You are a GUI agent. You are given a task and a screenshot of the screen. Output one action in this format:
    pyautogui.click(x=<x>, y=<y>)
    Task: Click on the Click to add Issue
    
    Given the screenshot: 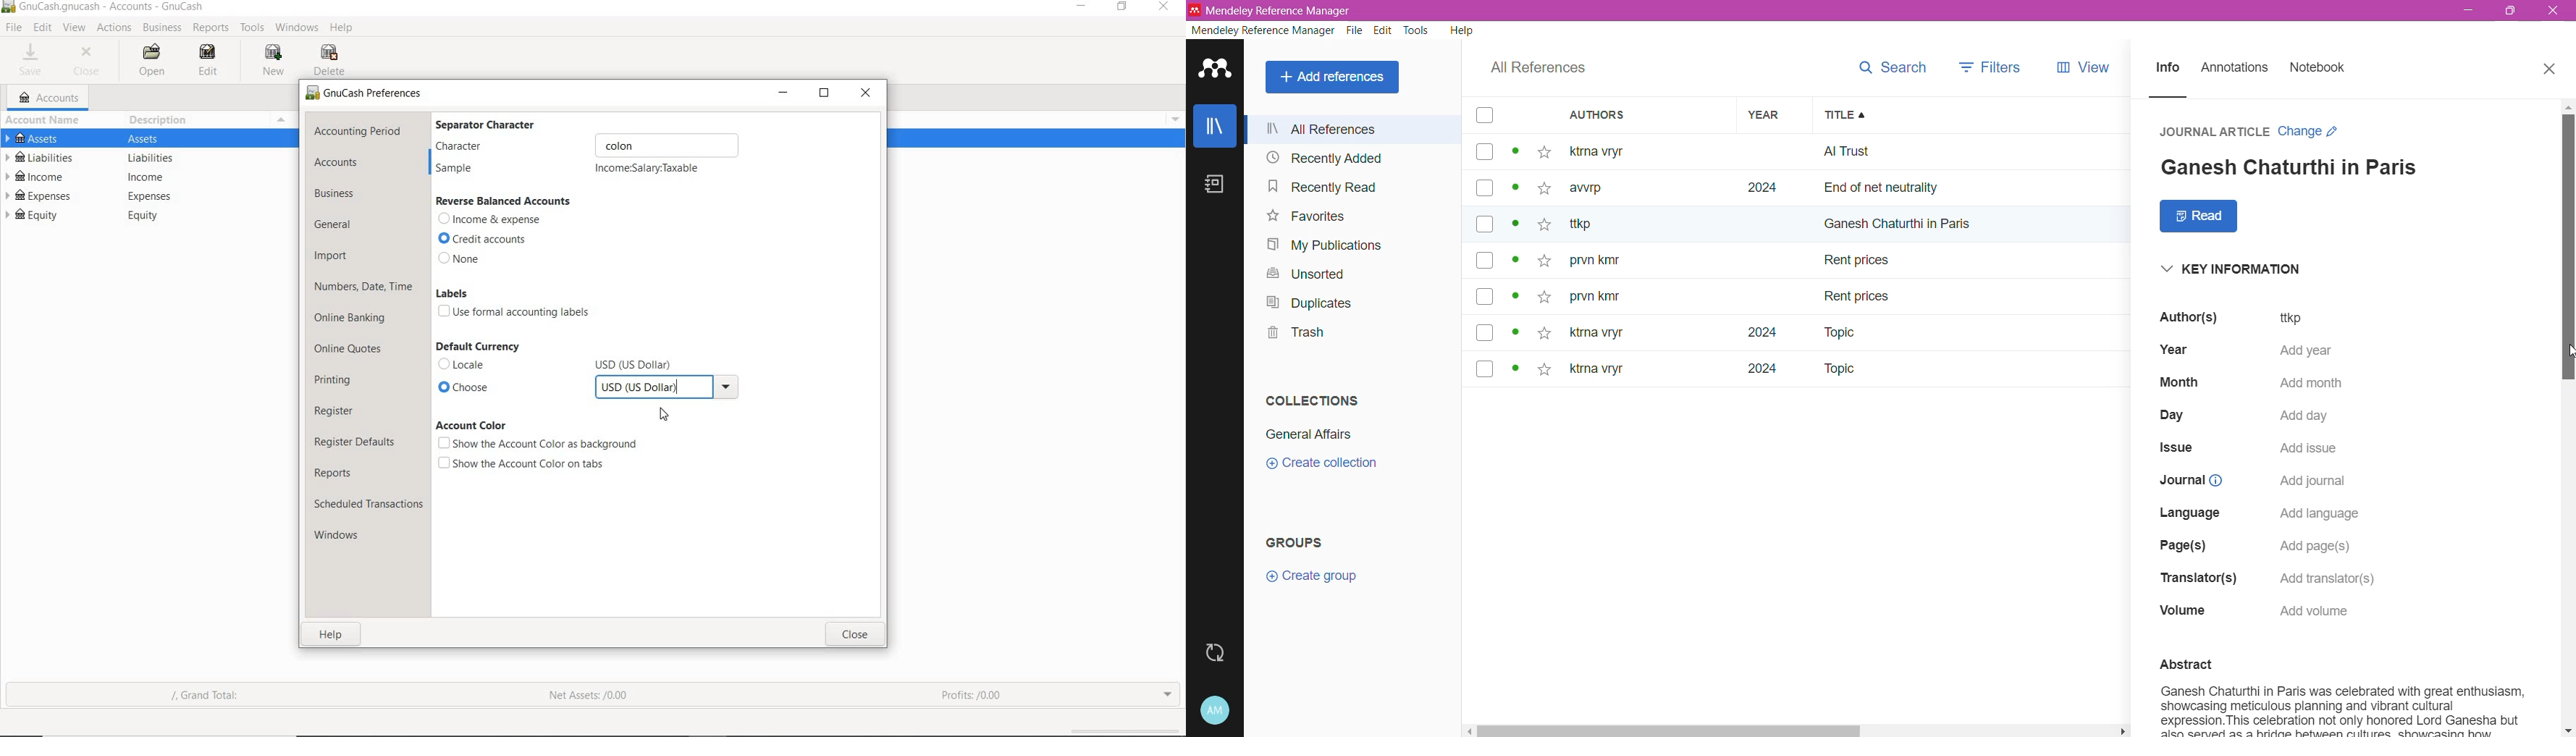 What is the action you would take?
    pyautogui.click(x=2311, y=451)
    